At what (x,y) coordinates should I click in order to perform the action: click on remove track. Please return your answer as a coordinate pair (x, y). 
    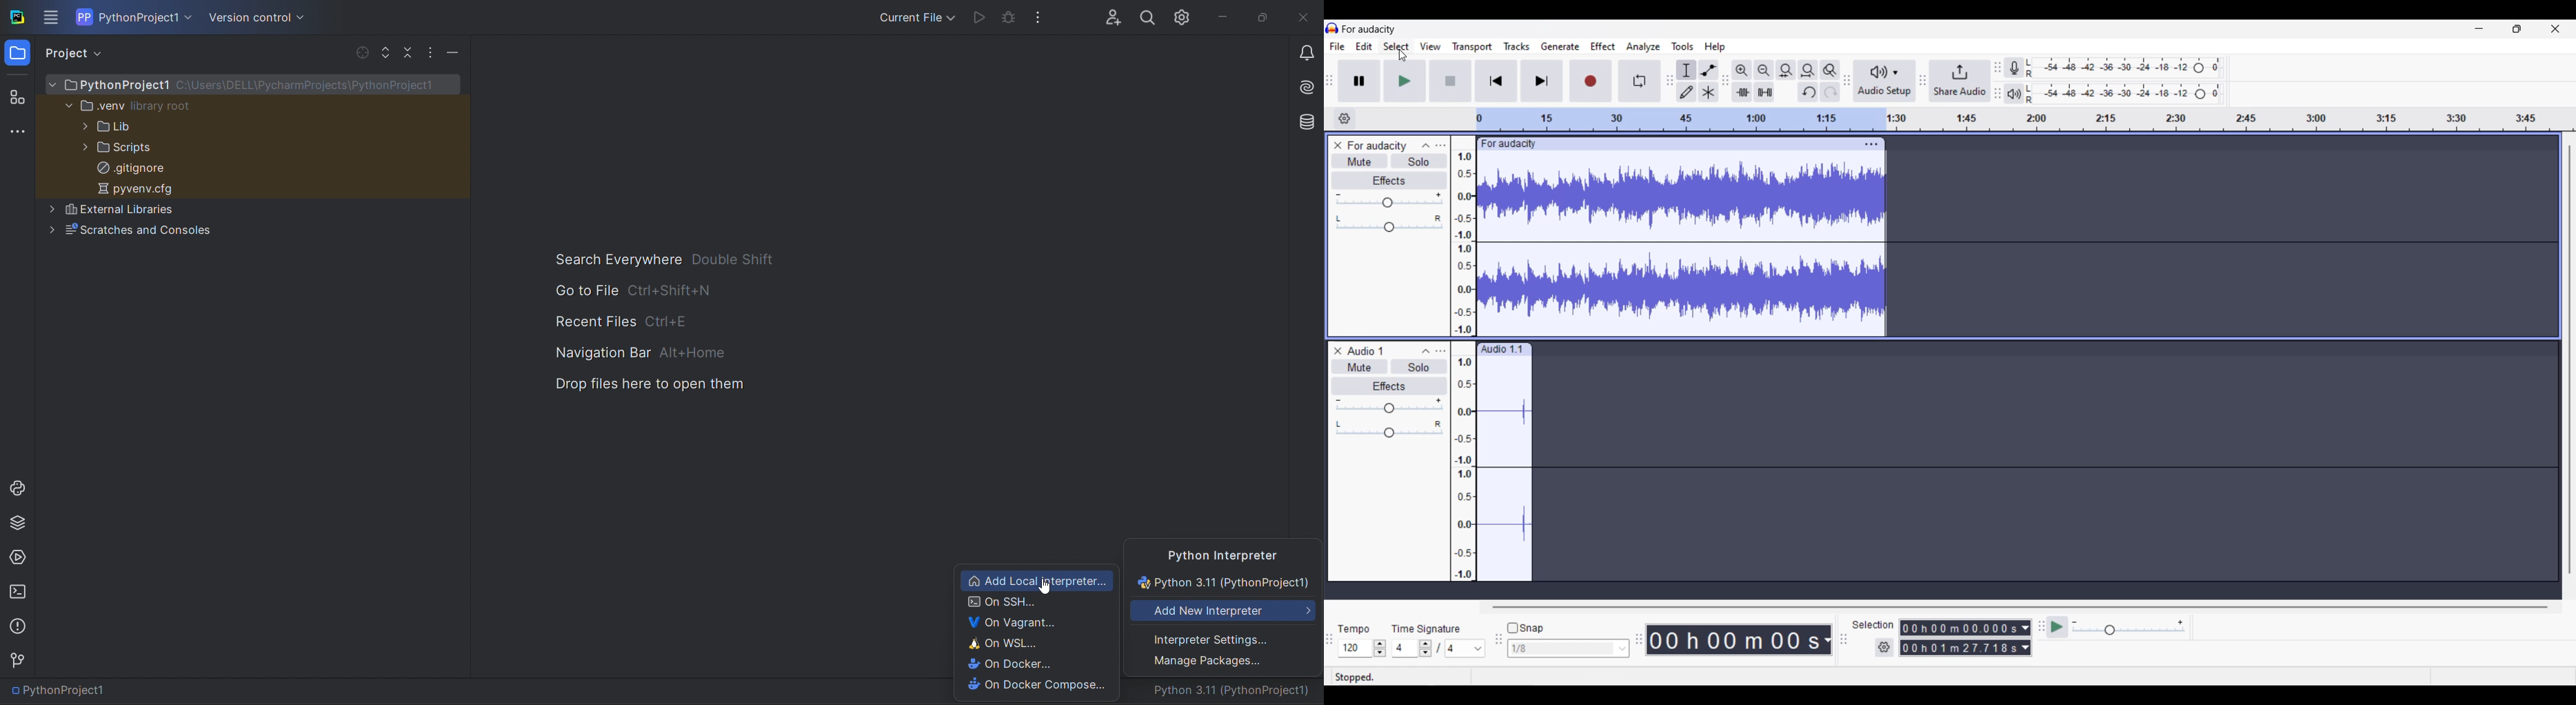
    Looking at the image, I should click on (1338, 351).